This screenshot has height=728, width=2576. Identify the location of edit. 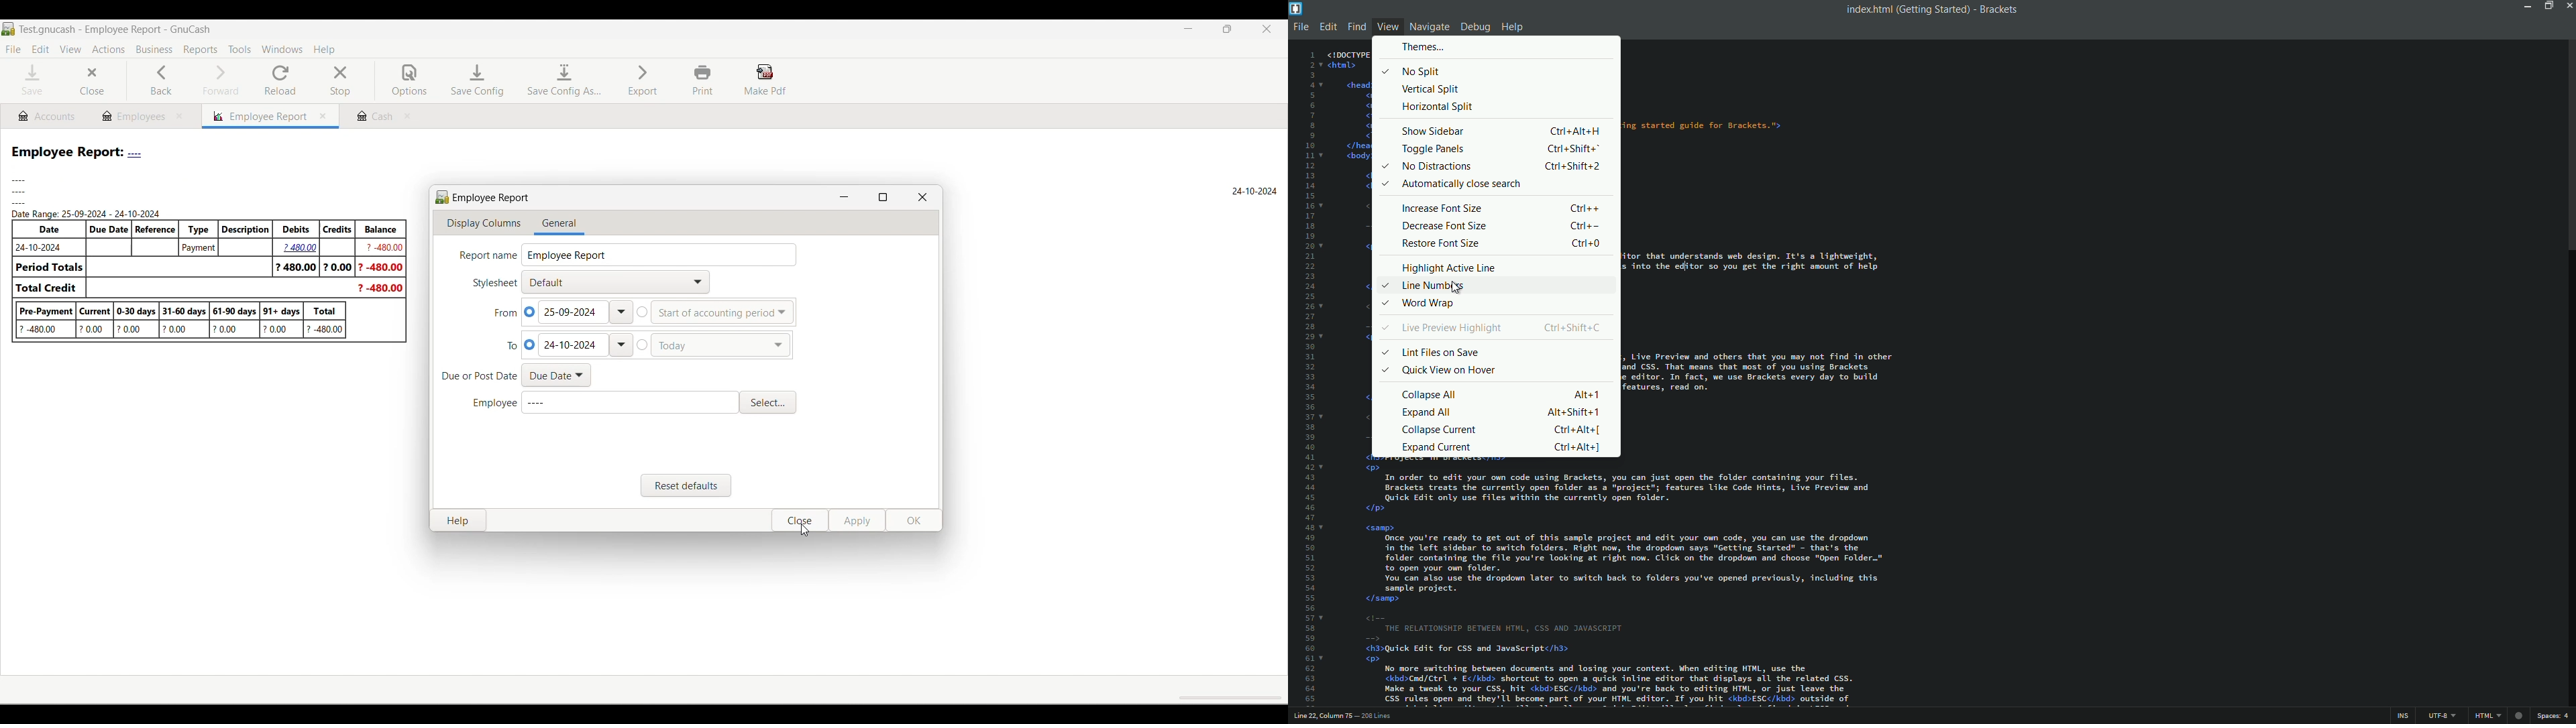
(1328, 27).